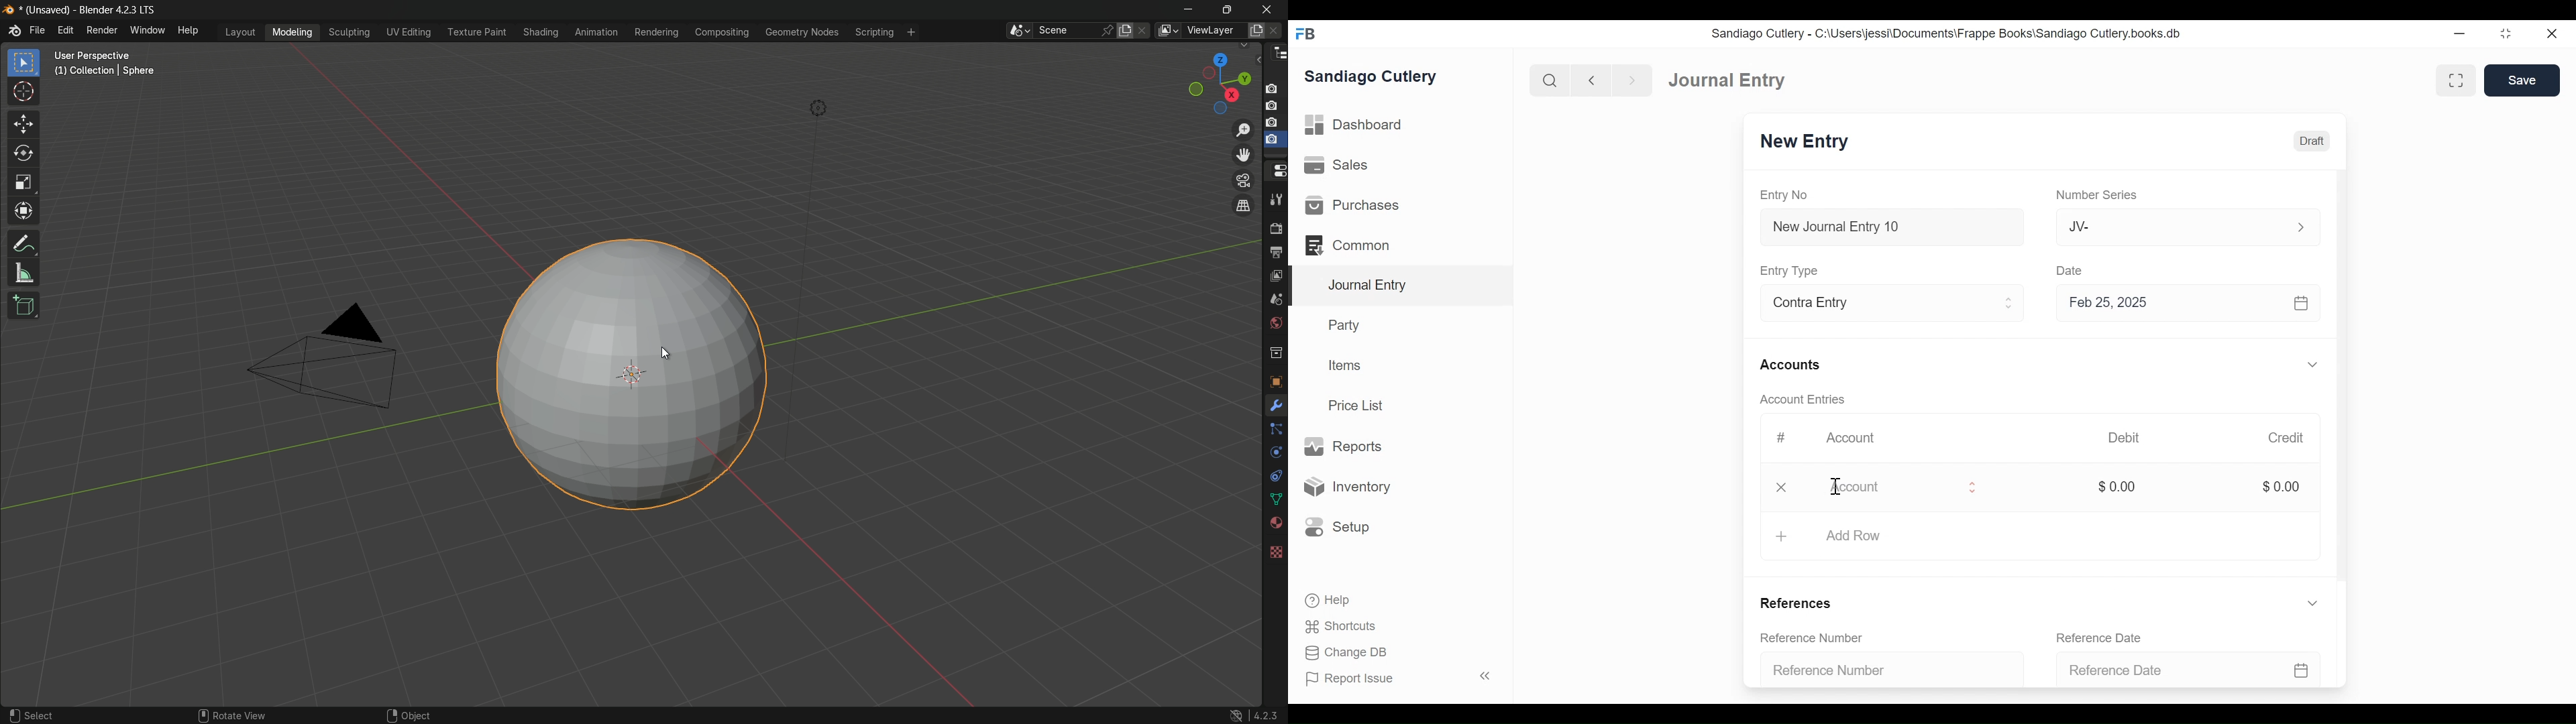 The image size is (2576, 728). I want to click on Reference Date, so click(2187, 665).